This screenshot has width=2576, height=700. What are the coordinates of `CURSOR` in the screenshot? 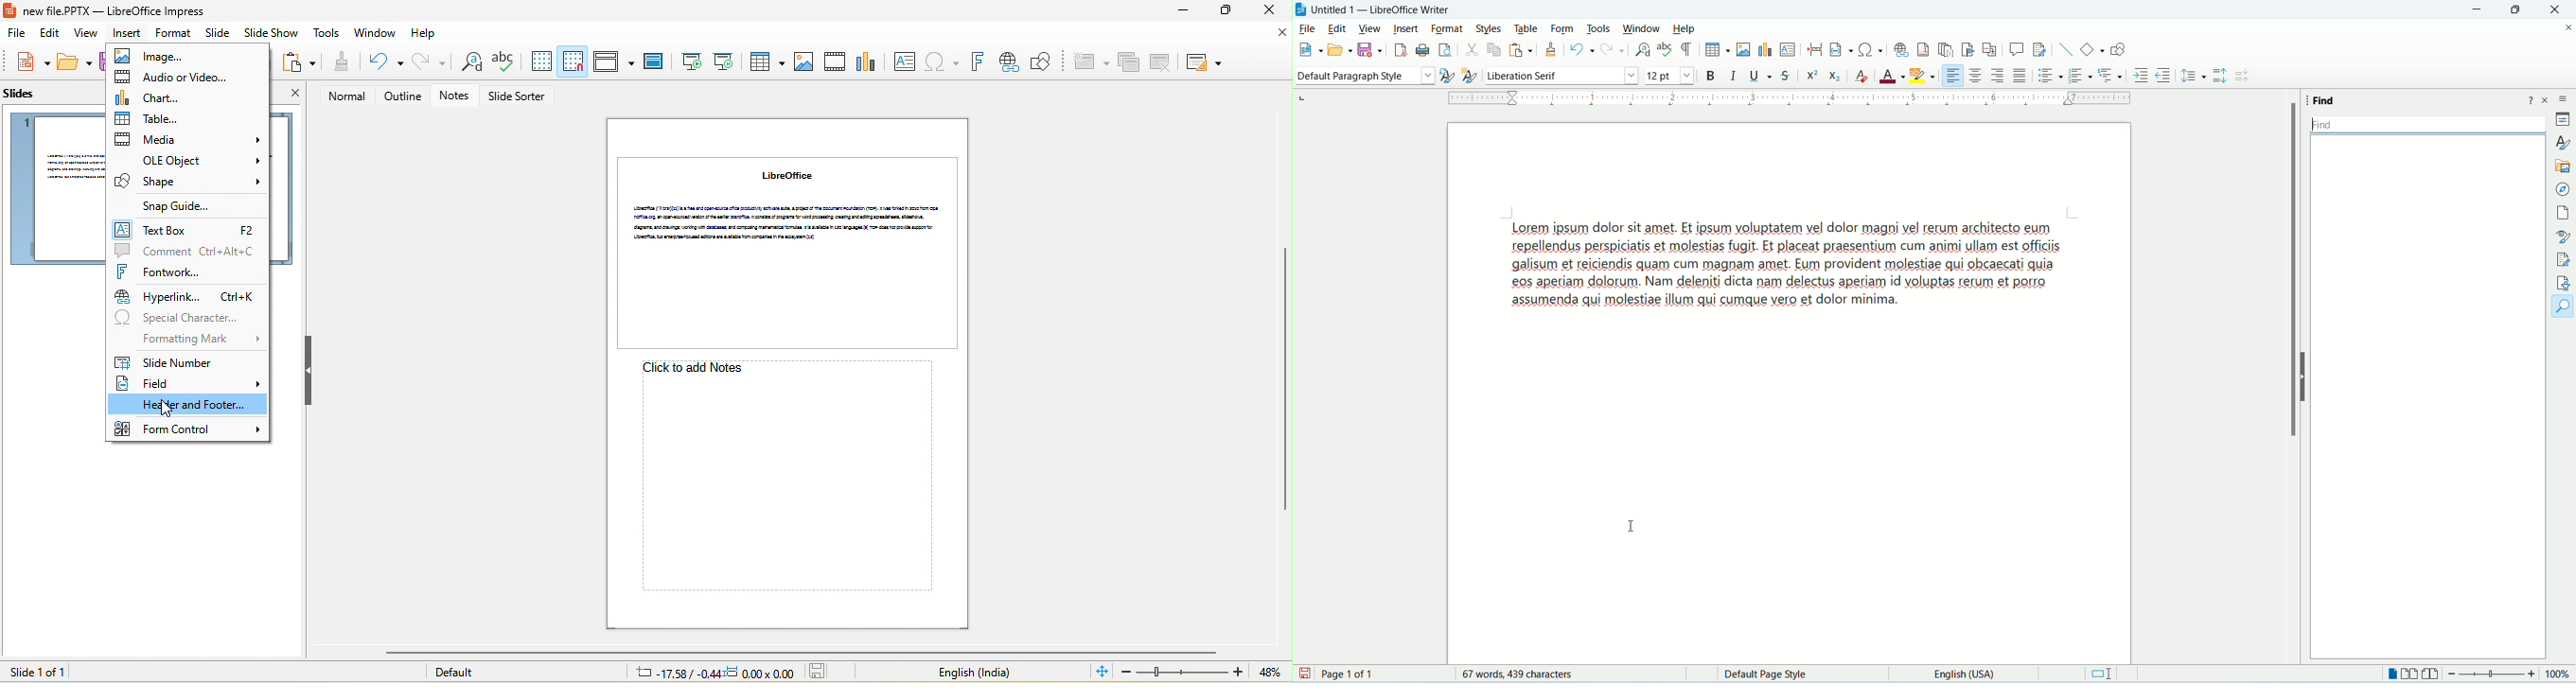 It's located at (2315, 126).